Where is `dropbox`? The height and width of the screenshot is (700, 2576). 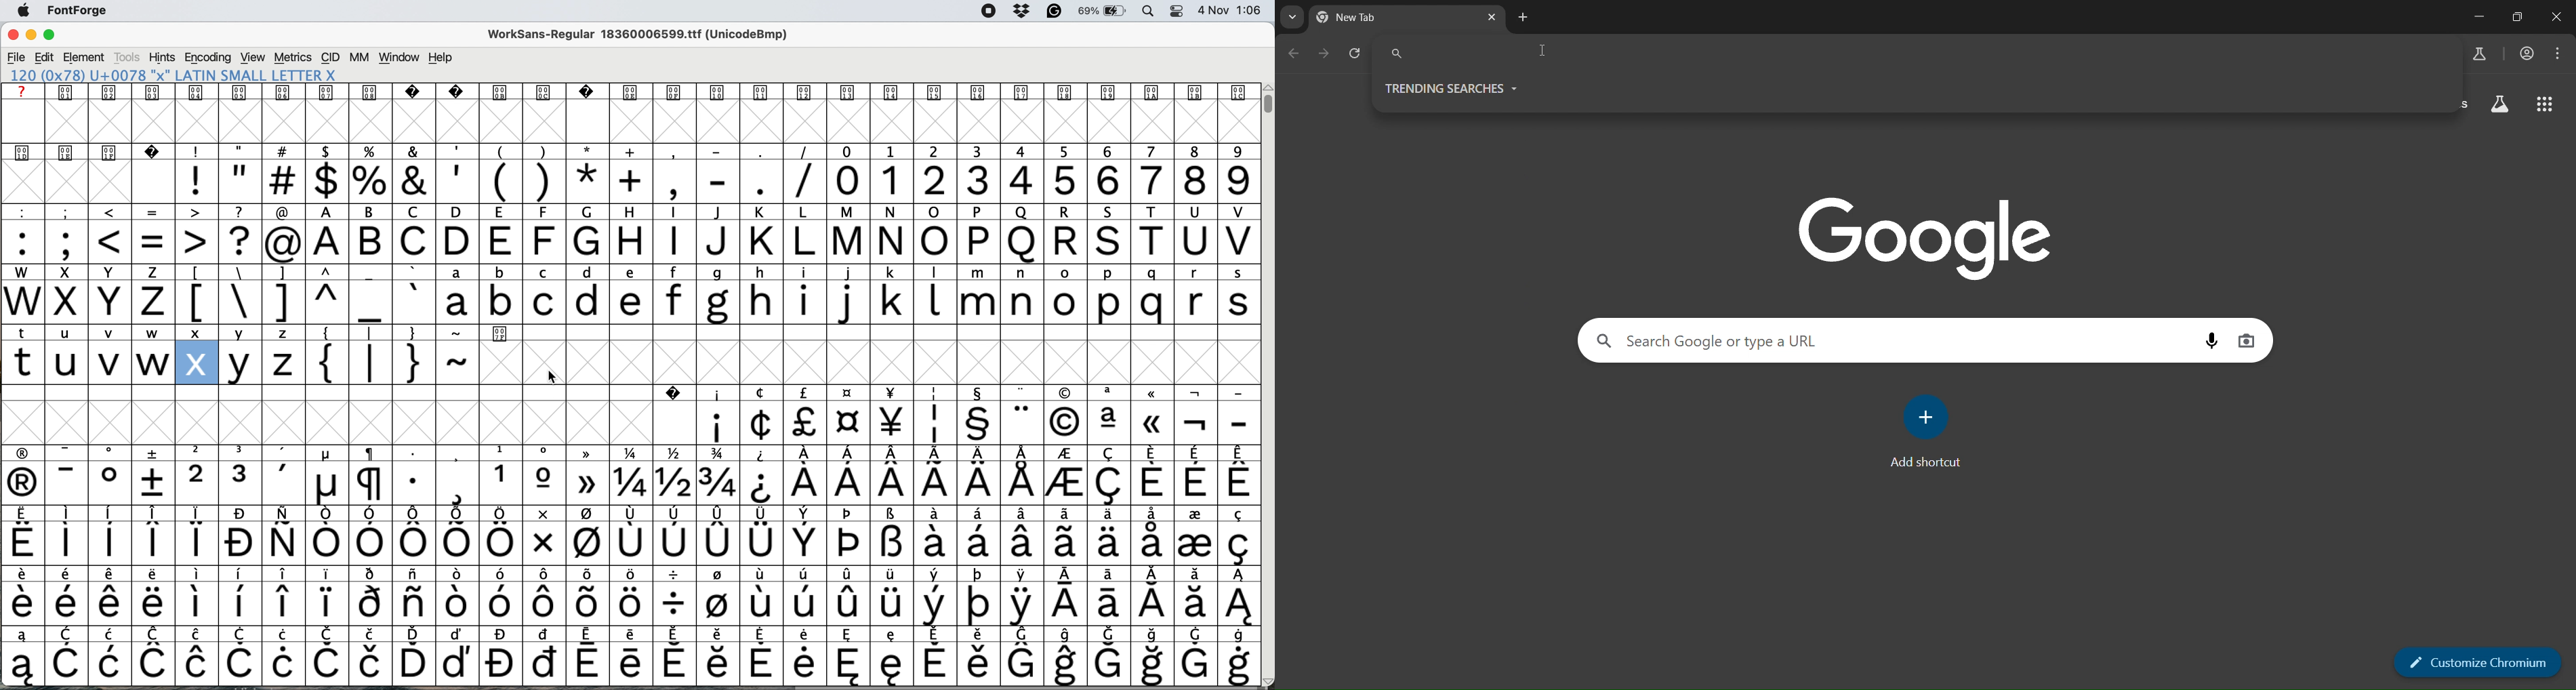
dropbox is located at coordinates (1021, 12).